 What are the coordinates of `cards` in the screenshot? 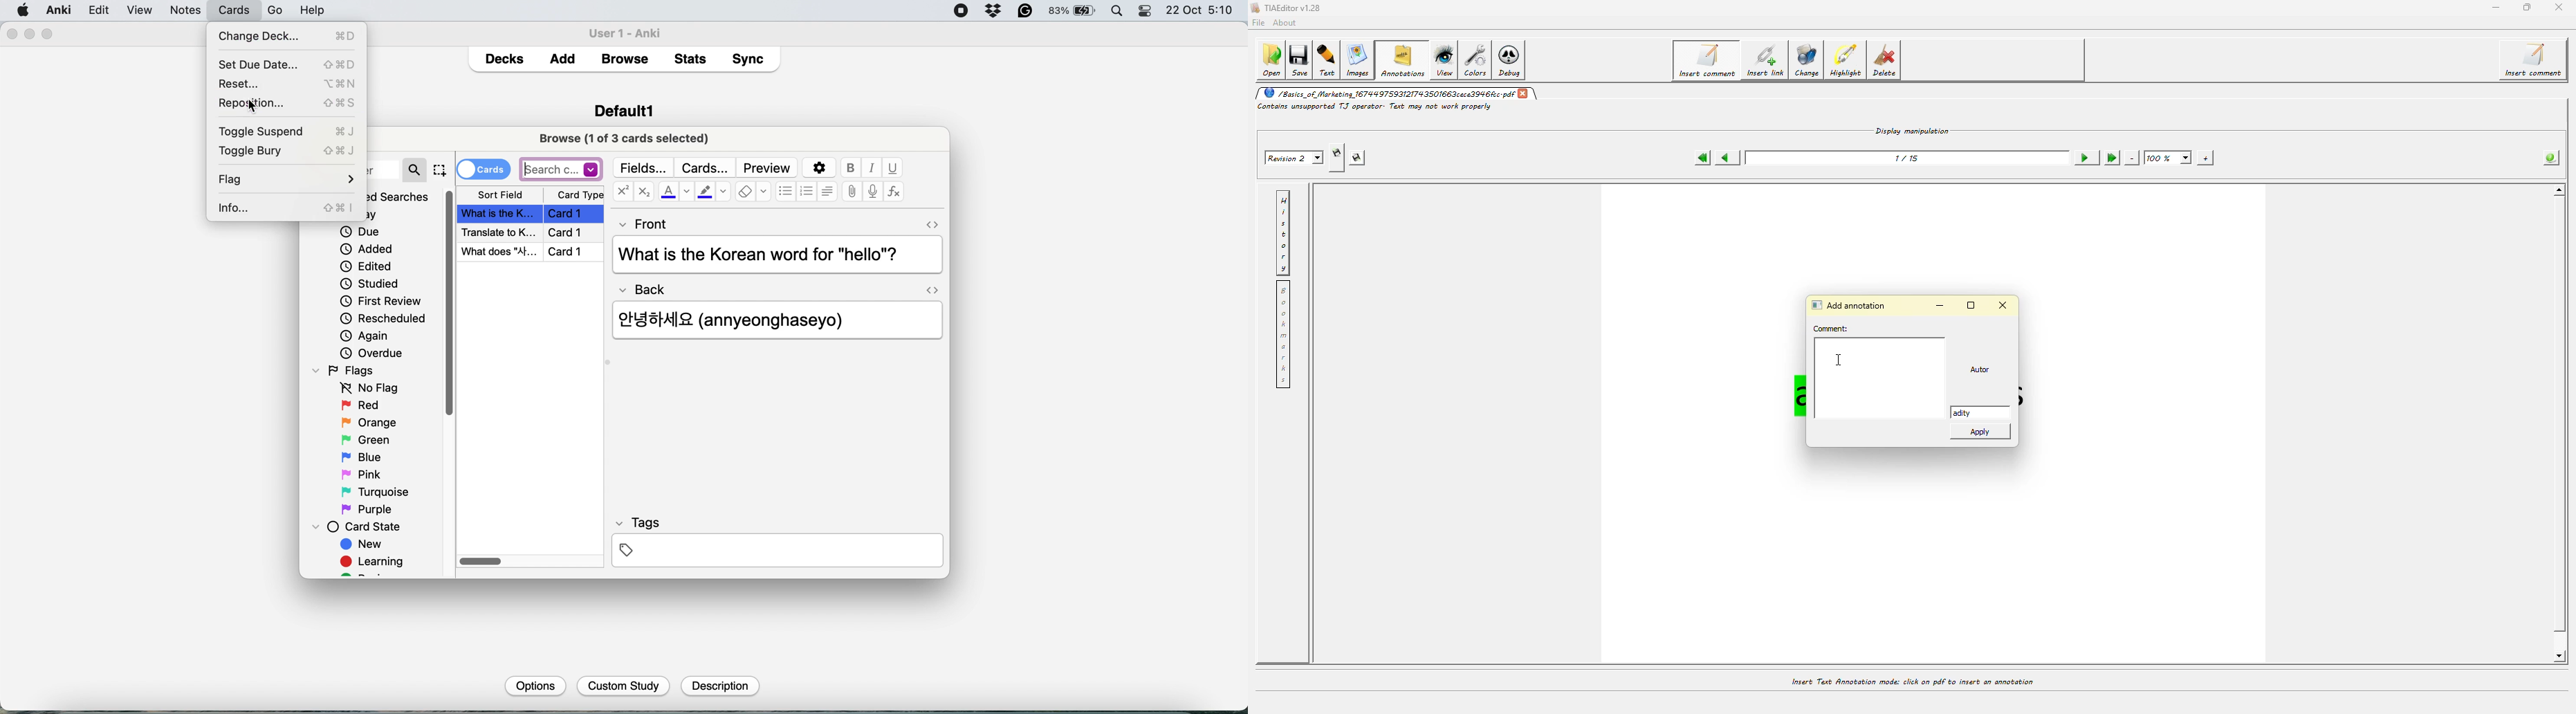 It's located at (483, 168).